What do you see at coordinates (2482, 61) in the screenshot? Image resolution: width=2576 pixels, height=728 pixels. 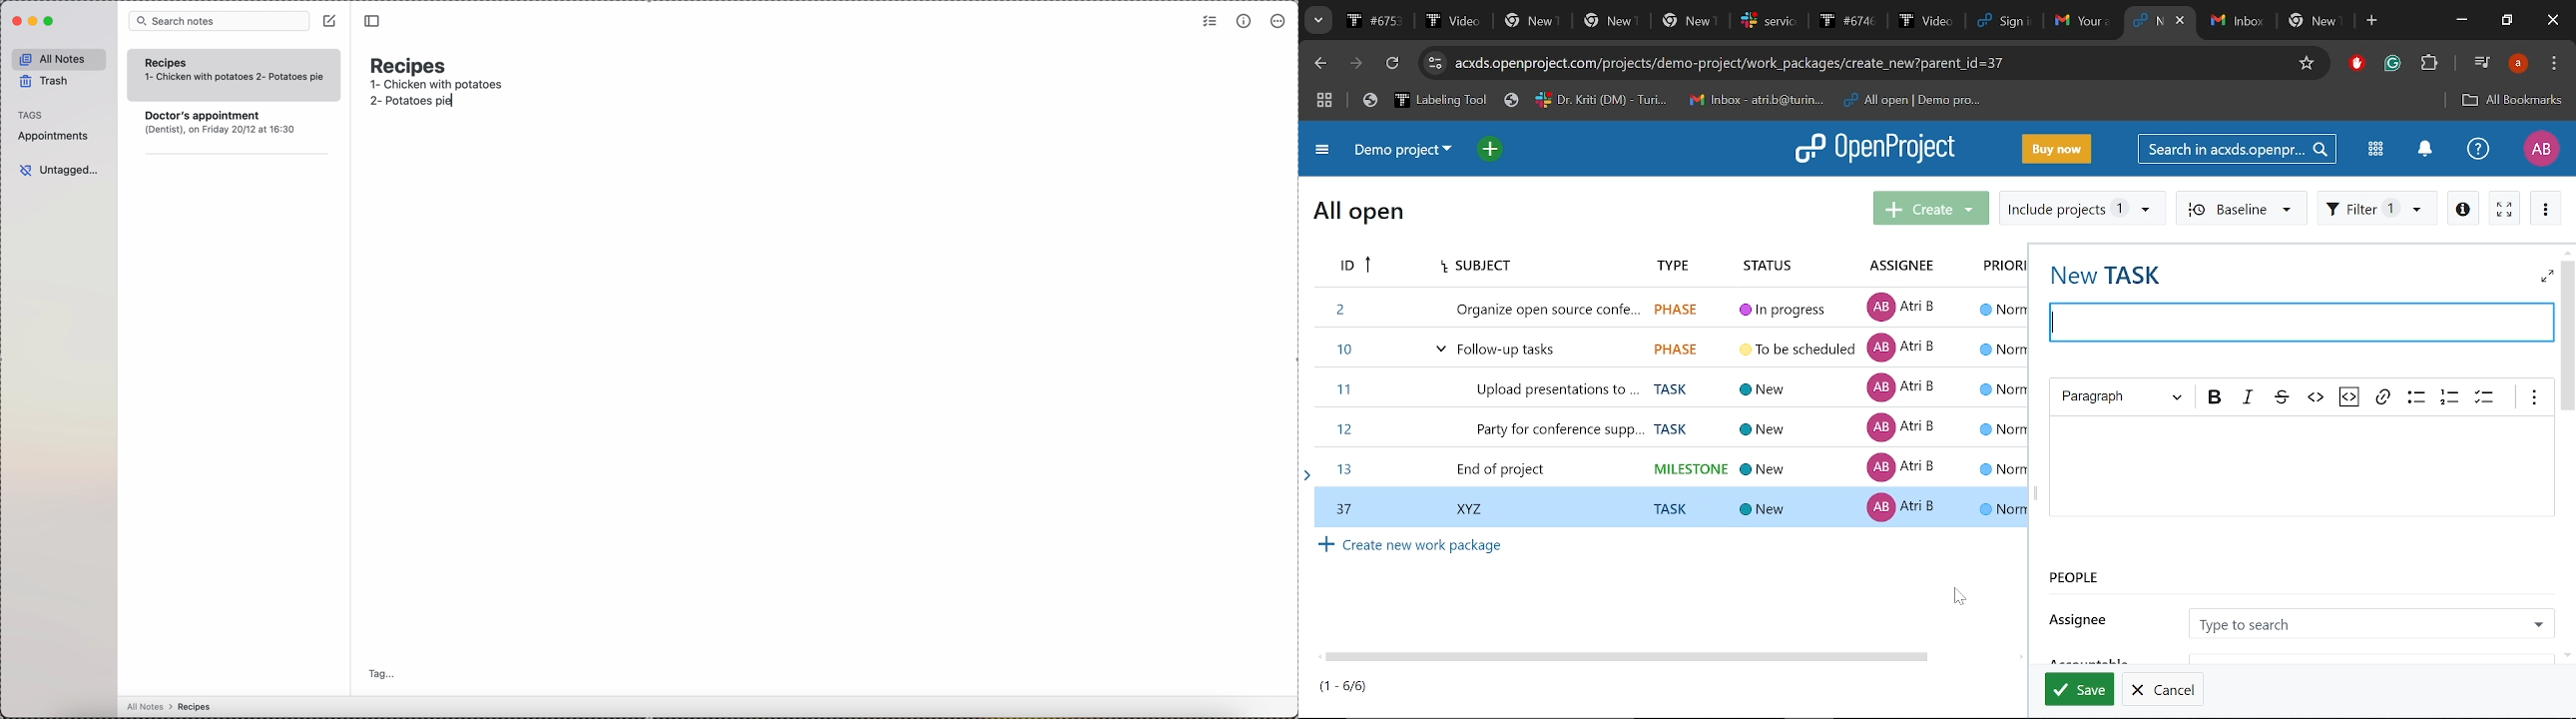 I see `Control your music videos and more` at bounding box center [2482, 61].